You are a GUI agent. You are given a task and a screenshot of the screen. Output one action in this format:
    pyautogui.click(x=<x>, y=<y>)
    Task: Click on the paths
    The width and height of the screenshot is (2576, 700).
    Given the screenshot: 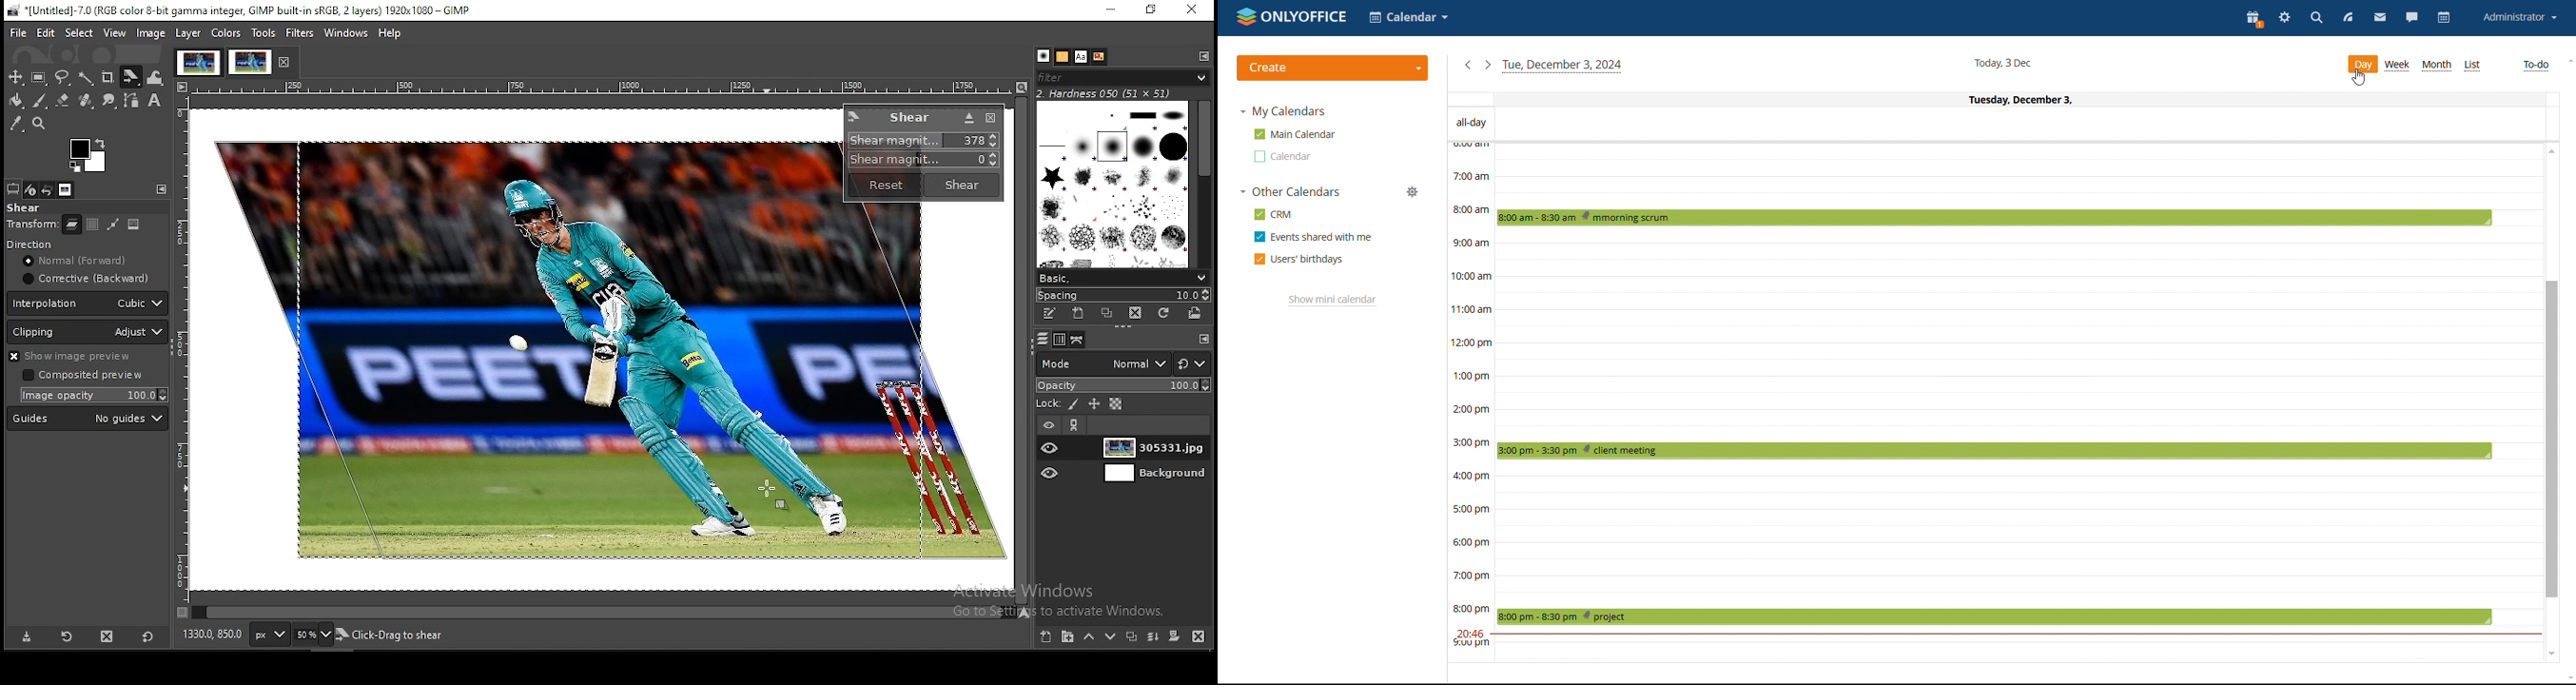 What is the action you would take?
    pyautogui.click(x=1042, y=339)
    